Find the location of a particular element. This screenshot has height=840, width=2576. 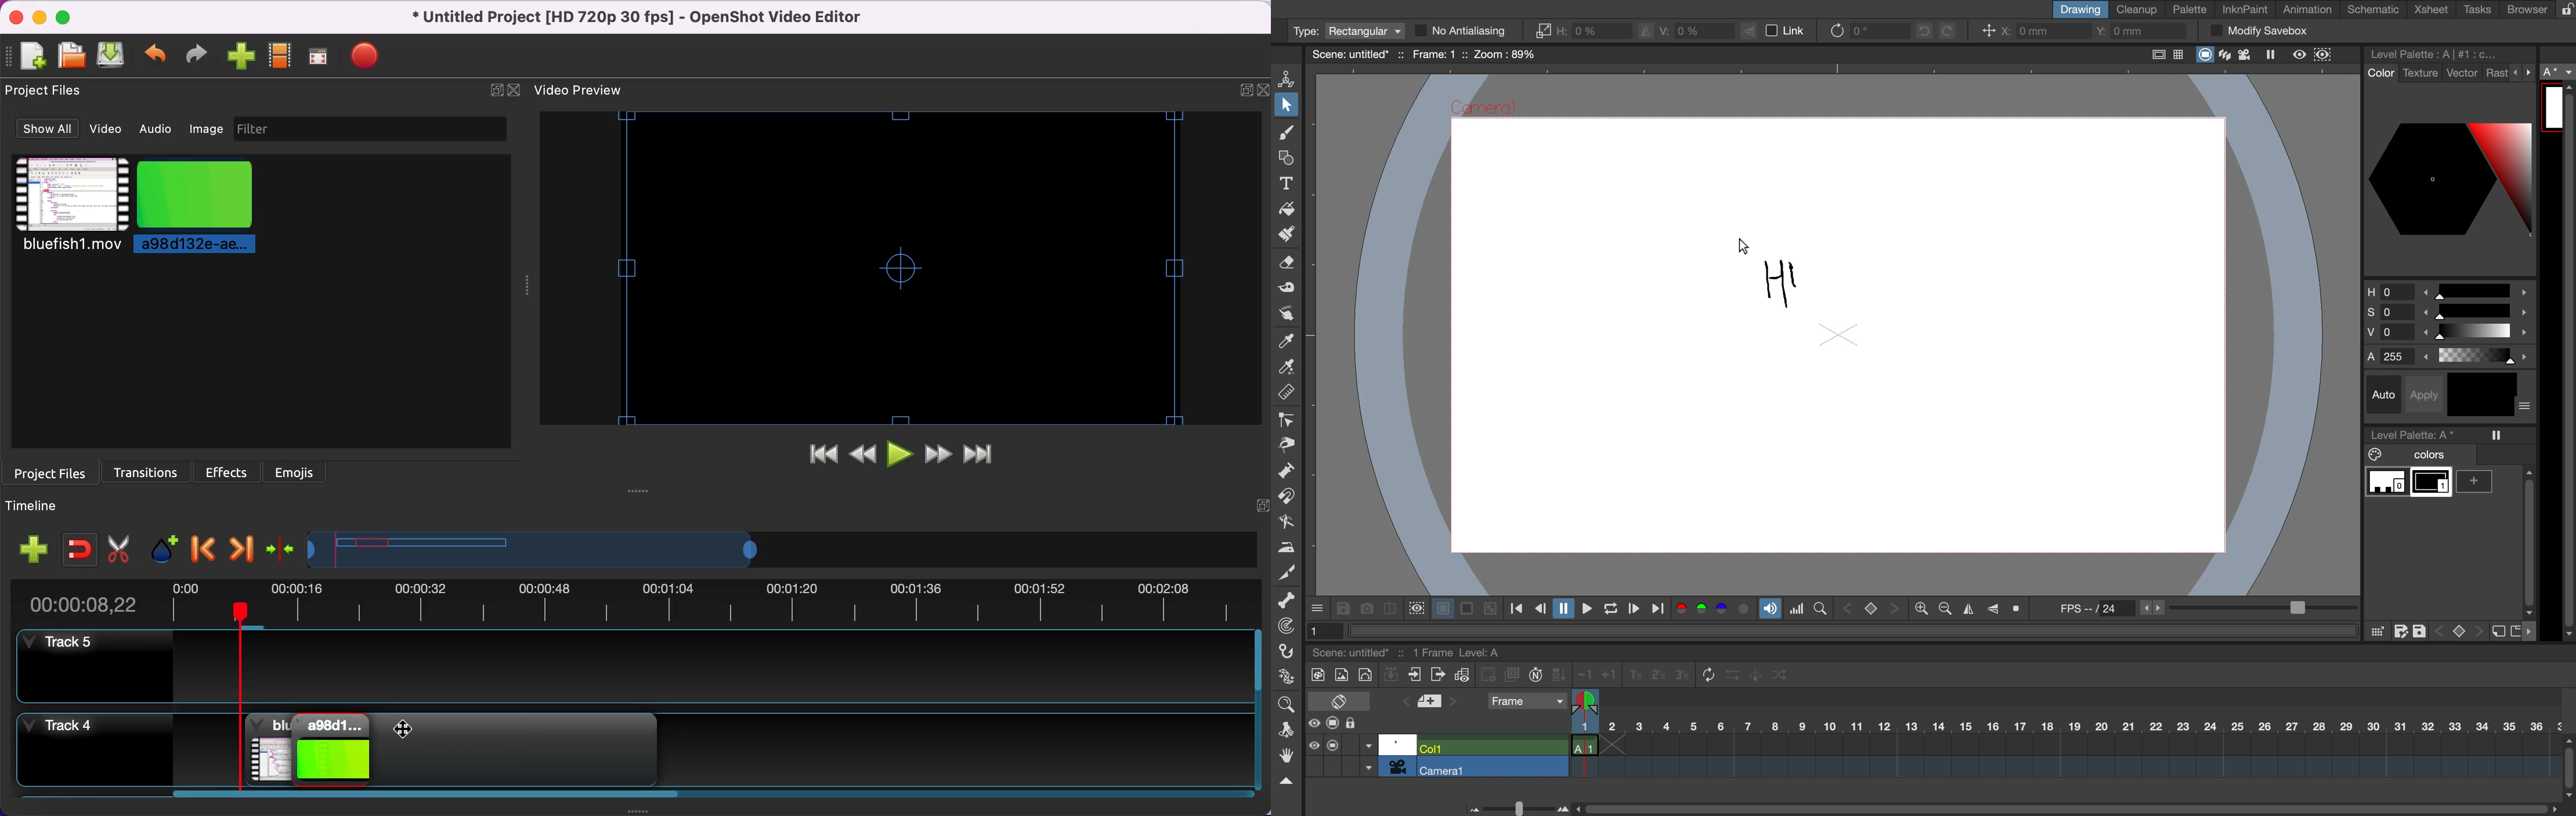

camera stand view is located at coordinates (2204, 55).